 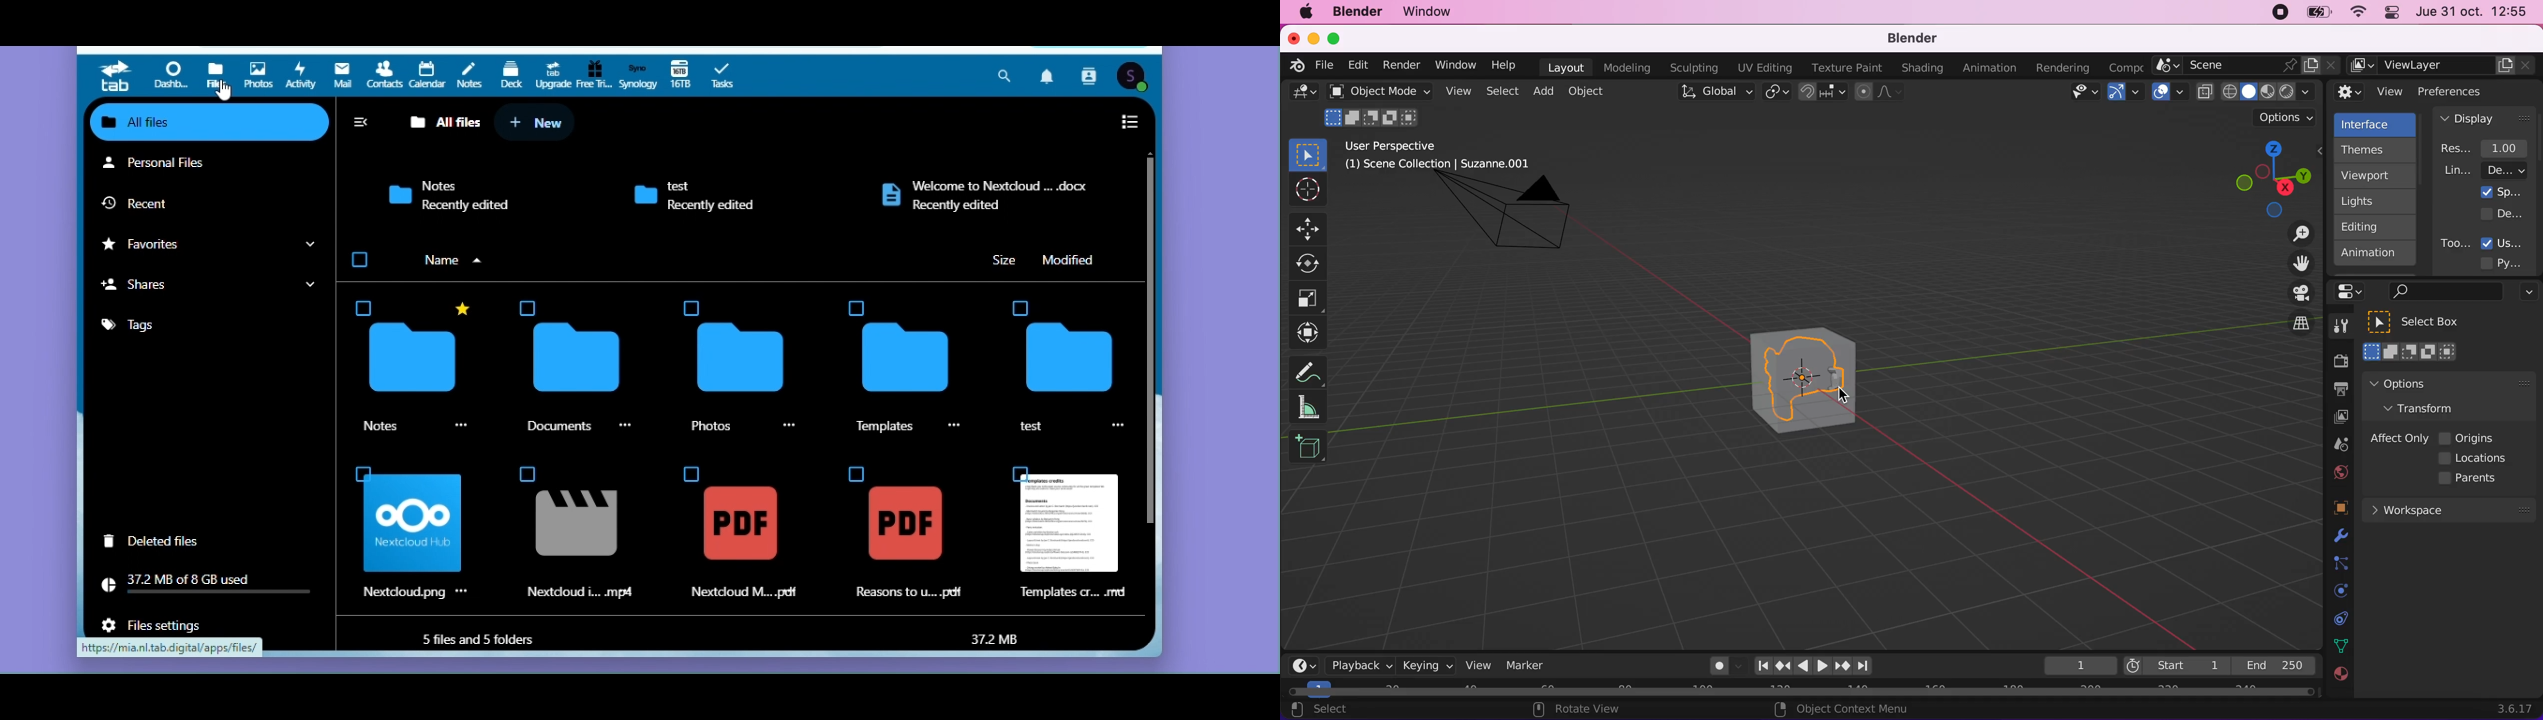 What do you see at coordinates (1778, 93) in the screenshot?
I see `transform pivot point` at bounding box center [1778, 93].